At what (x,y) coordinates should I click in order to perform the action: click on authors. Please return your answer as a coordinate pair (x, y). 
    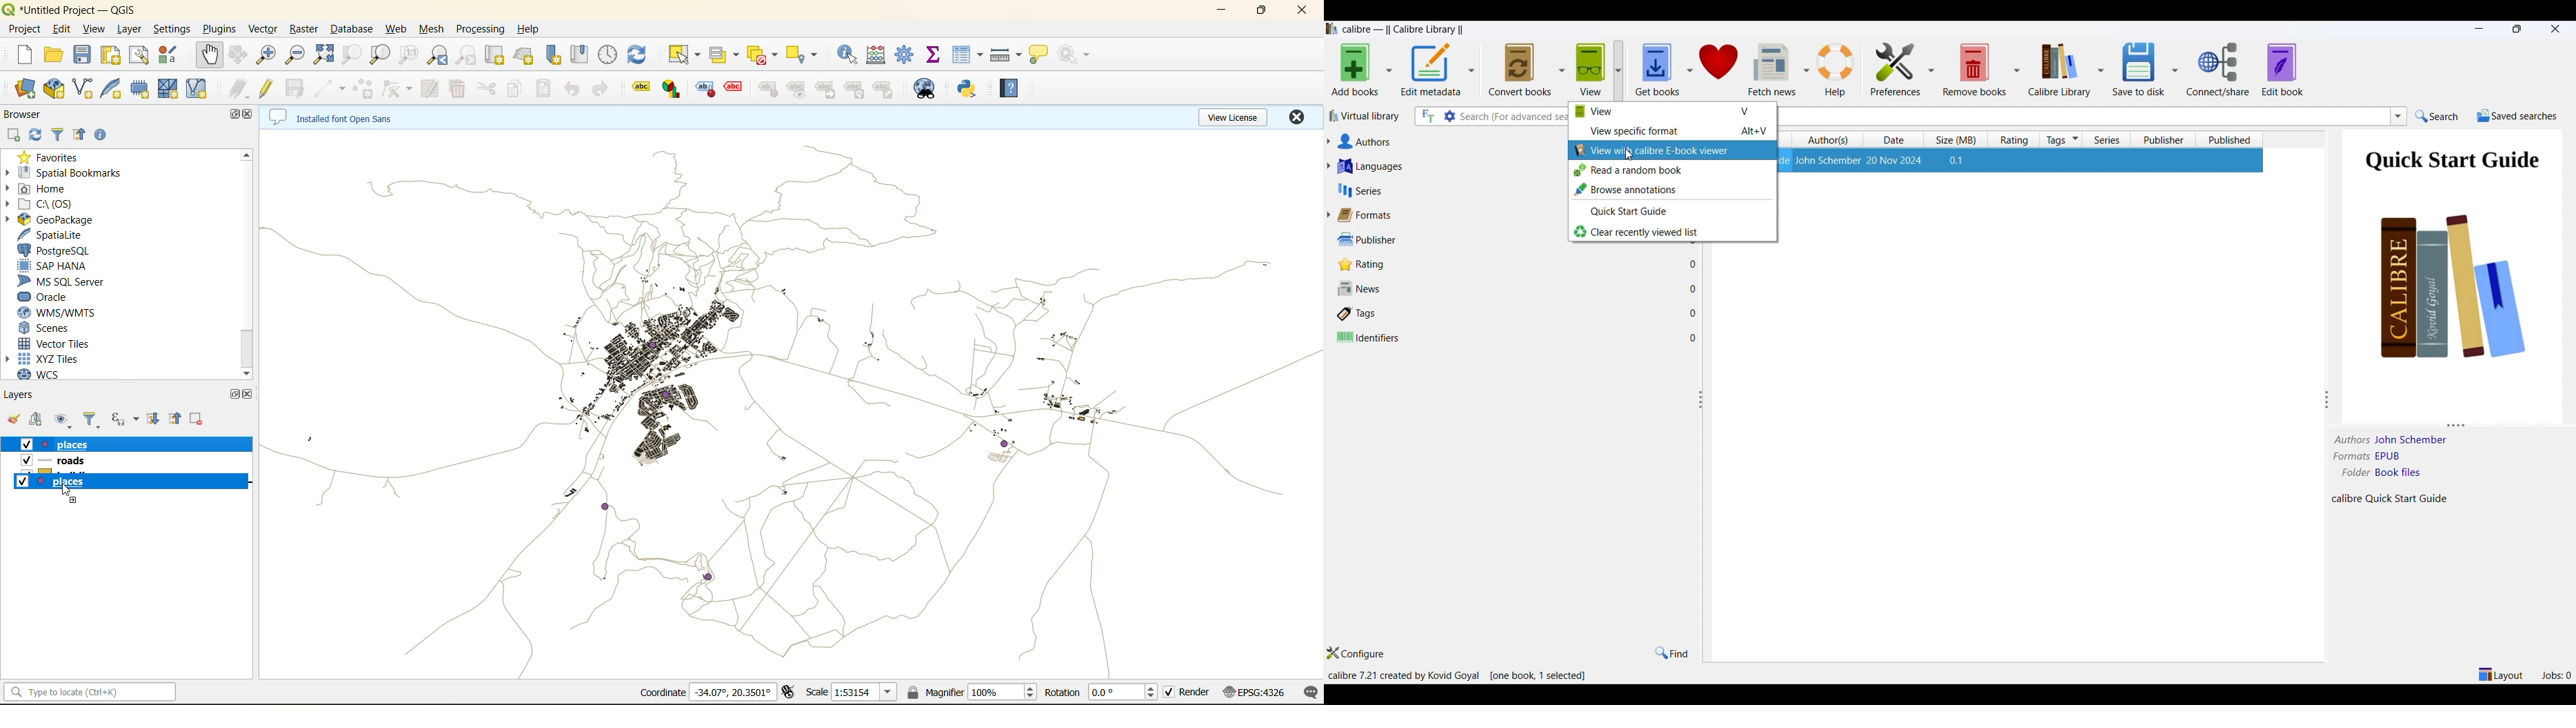
    Looking at the image, I should click on (1445, 140).